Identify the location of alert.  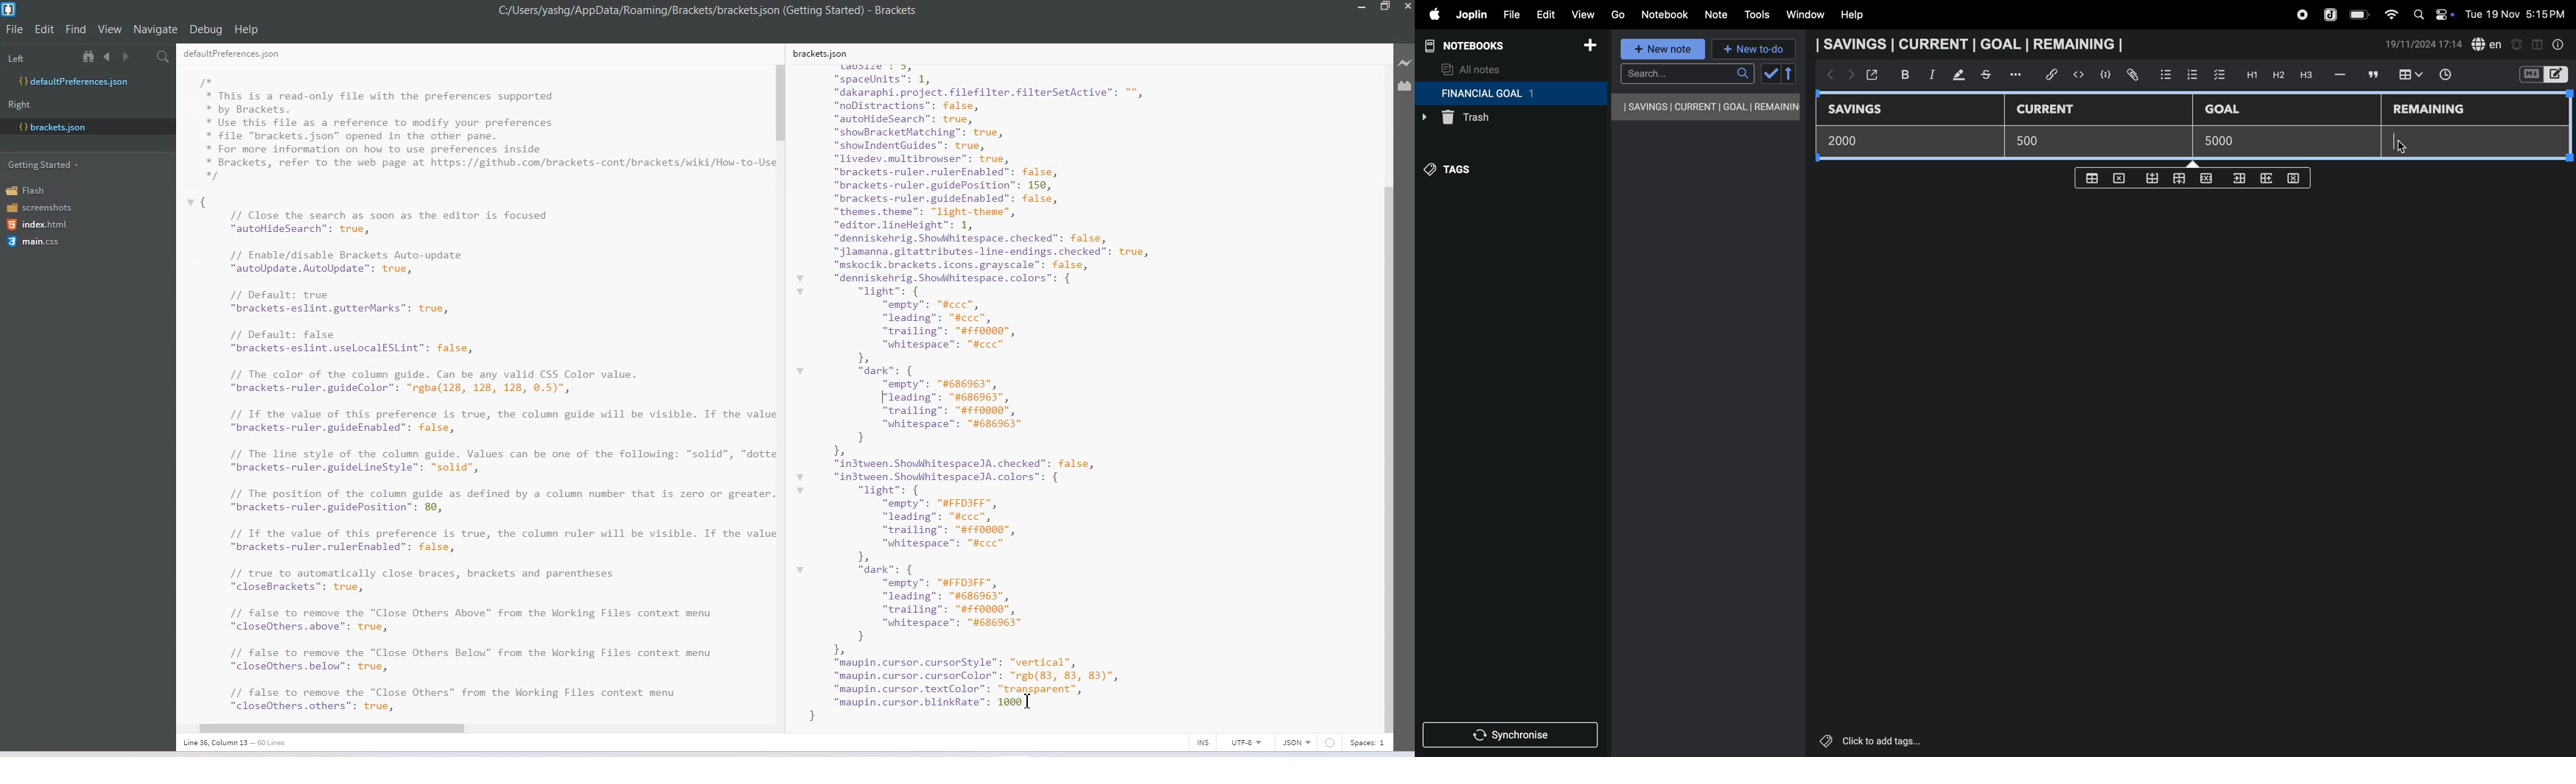
(2516, 44).